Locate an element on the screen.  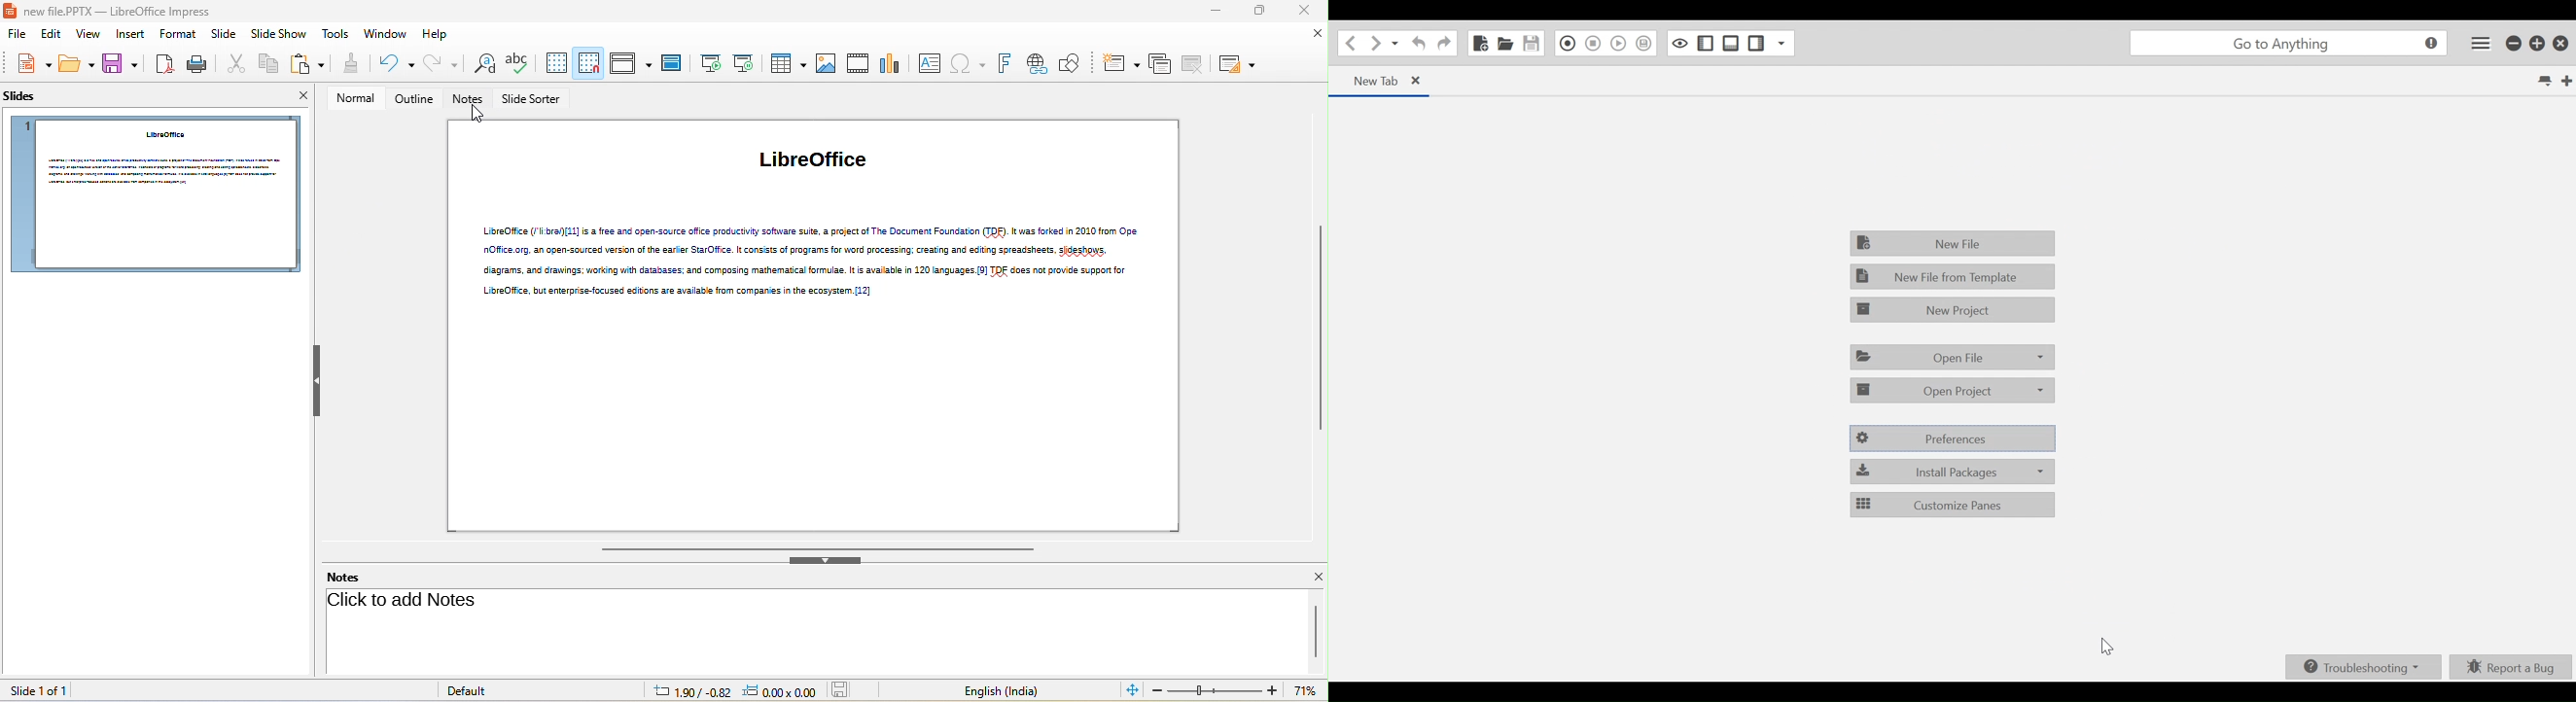
delete slide is located at coordinates (1193, 63).